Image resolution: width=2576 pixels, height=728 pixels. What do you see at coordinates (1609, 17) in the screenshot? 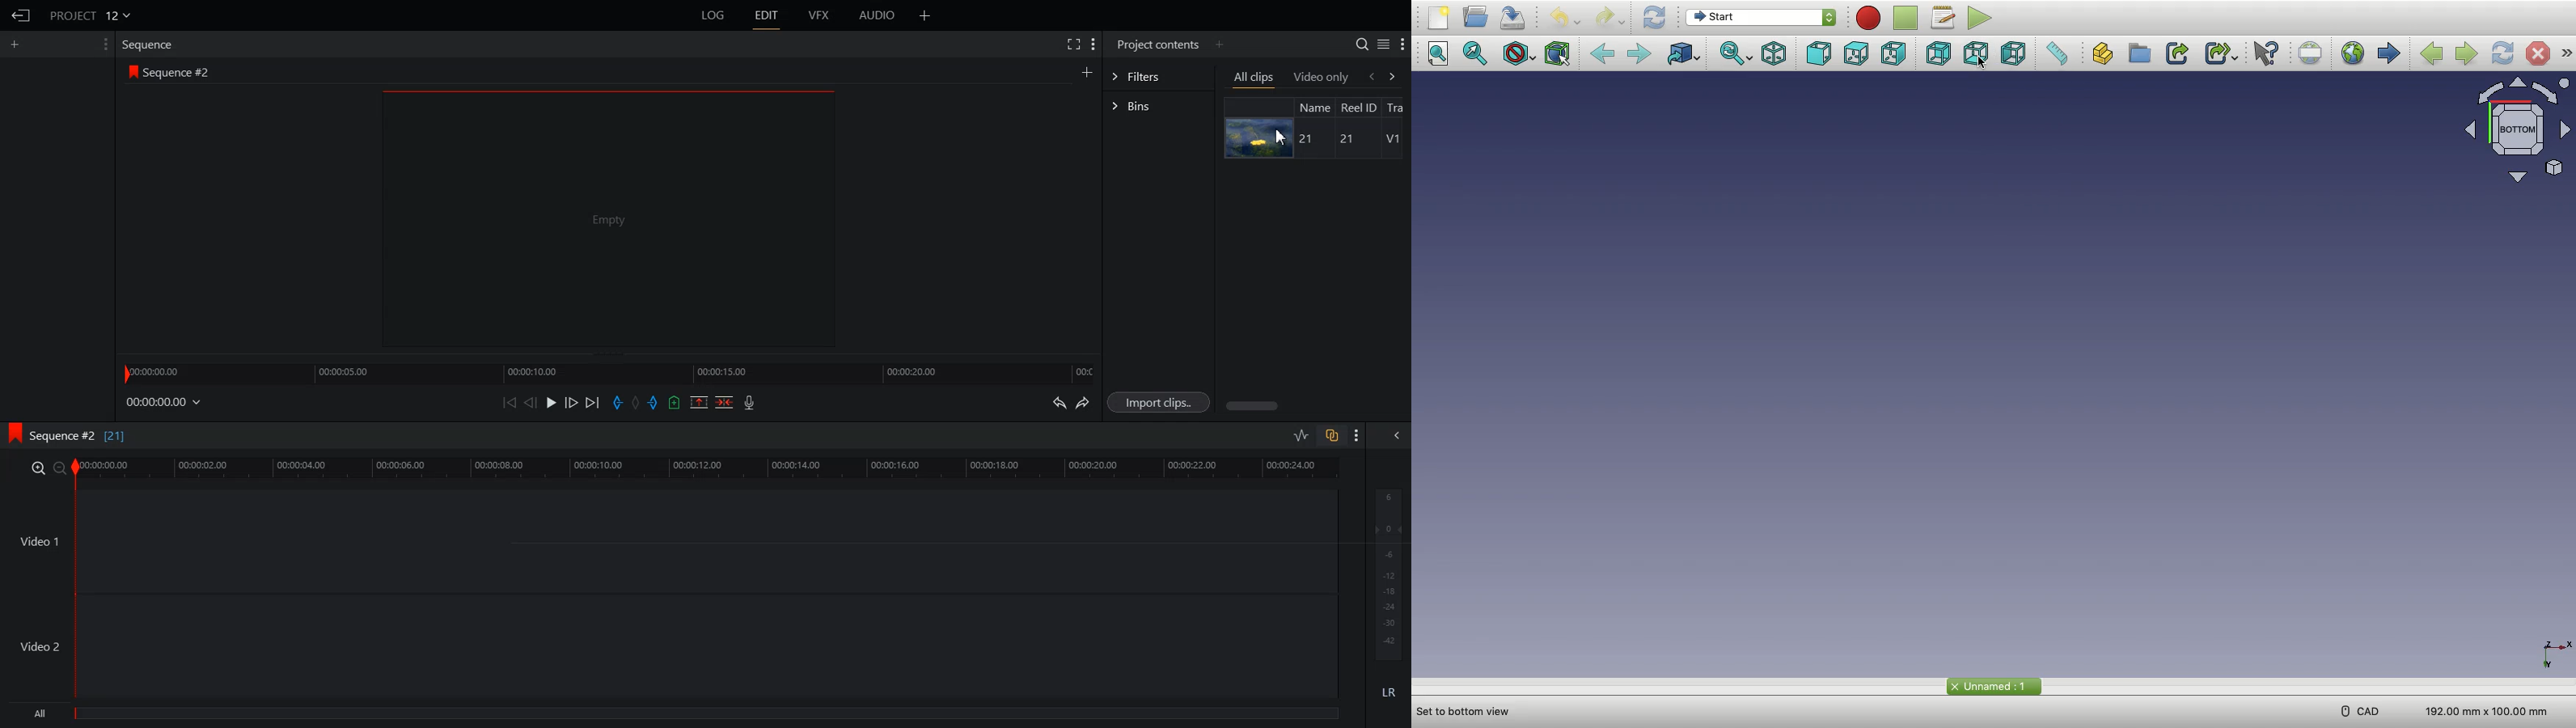
I see `Redo` at bounding box center [1609, 17].